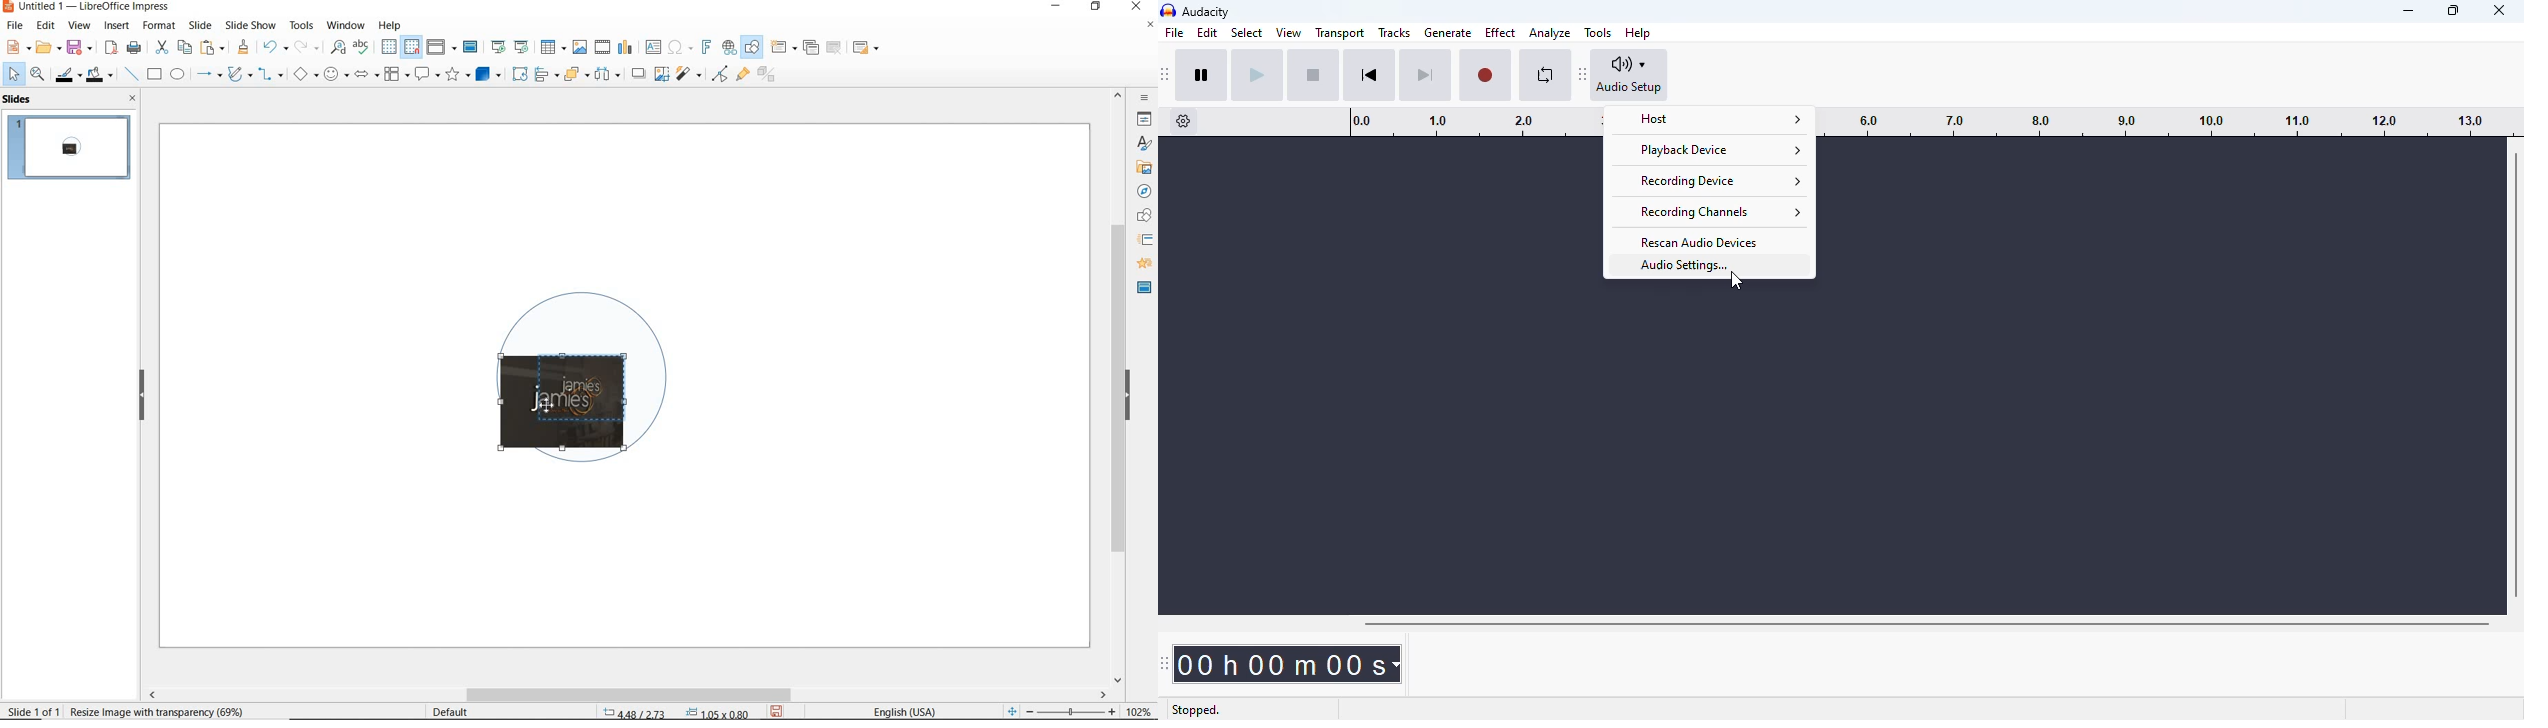  What do you see at coordinates (399, 47) in the screenshot?
I see `display/snap grid` at bounding box center [399, 47].